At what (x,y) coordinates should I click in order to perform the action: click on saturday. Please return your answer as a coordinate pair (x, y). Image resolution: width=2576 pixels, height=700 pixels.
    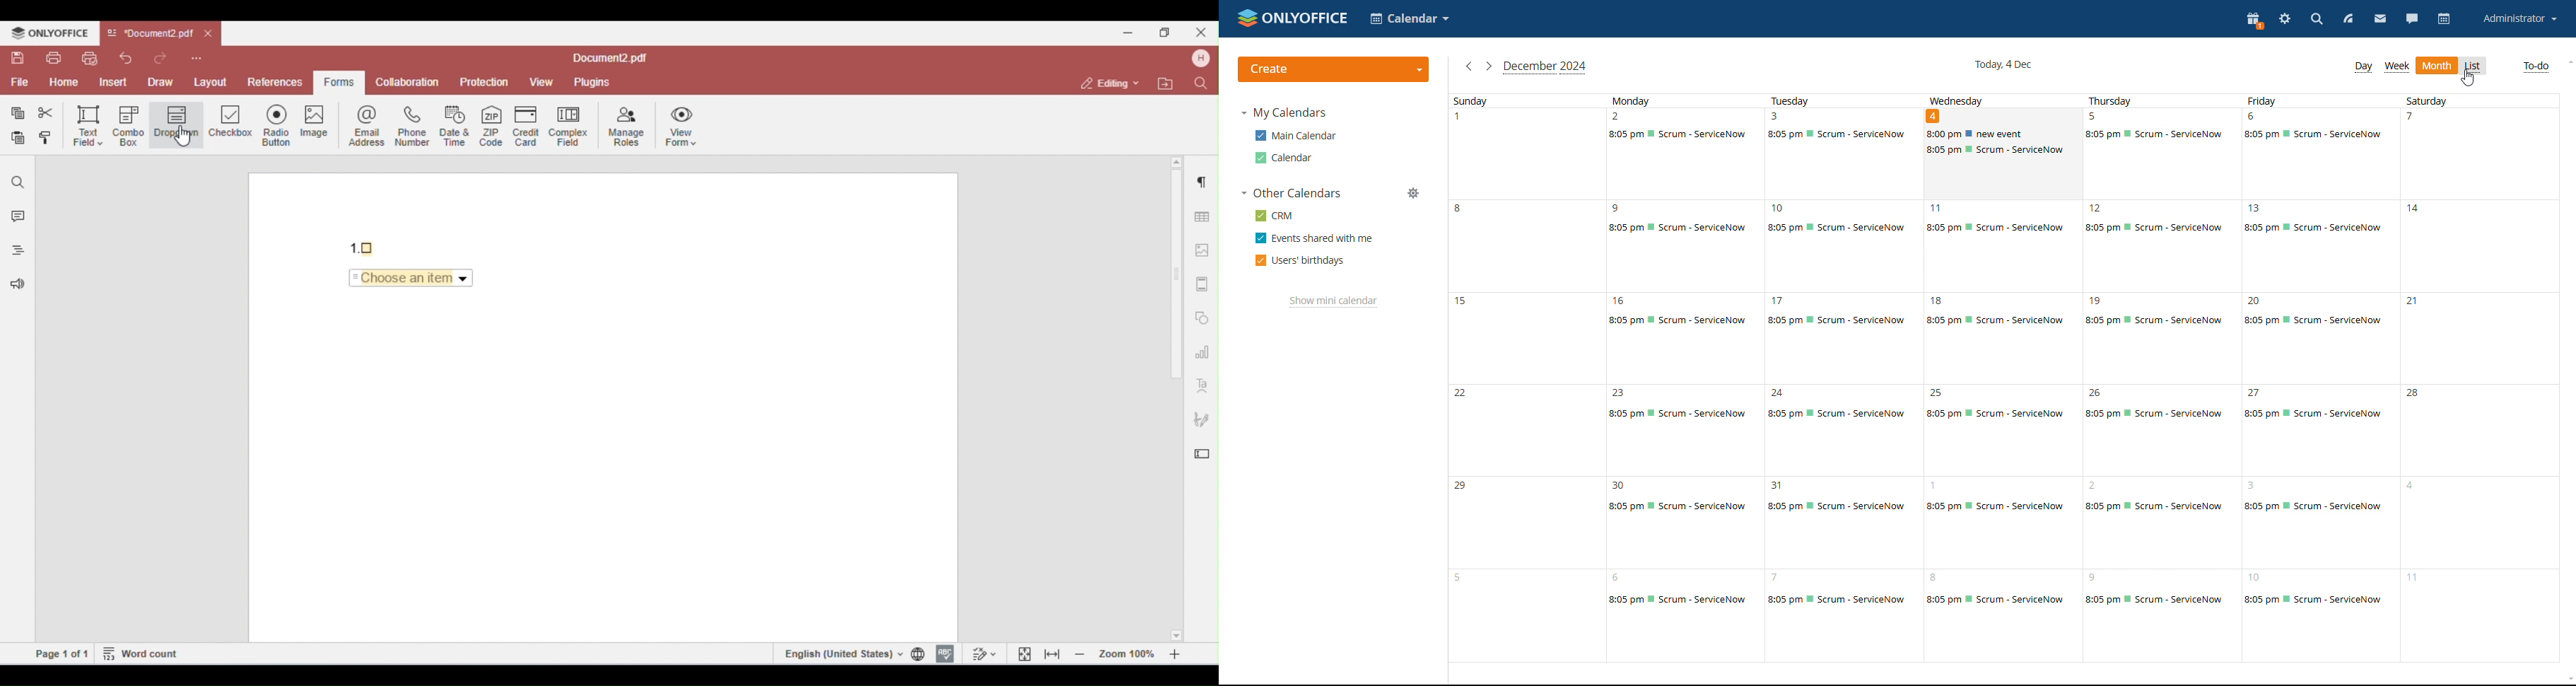
    Looking at the image, I should click on (2473, 100).